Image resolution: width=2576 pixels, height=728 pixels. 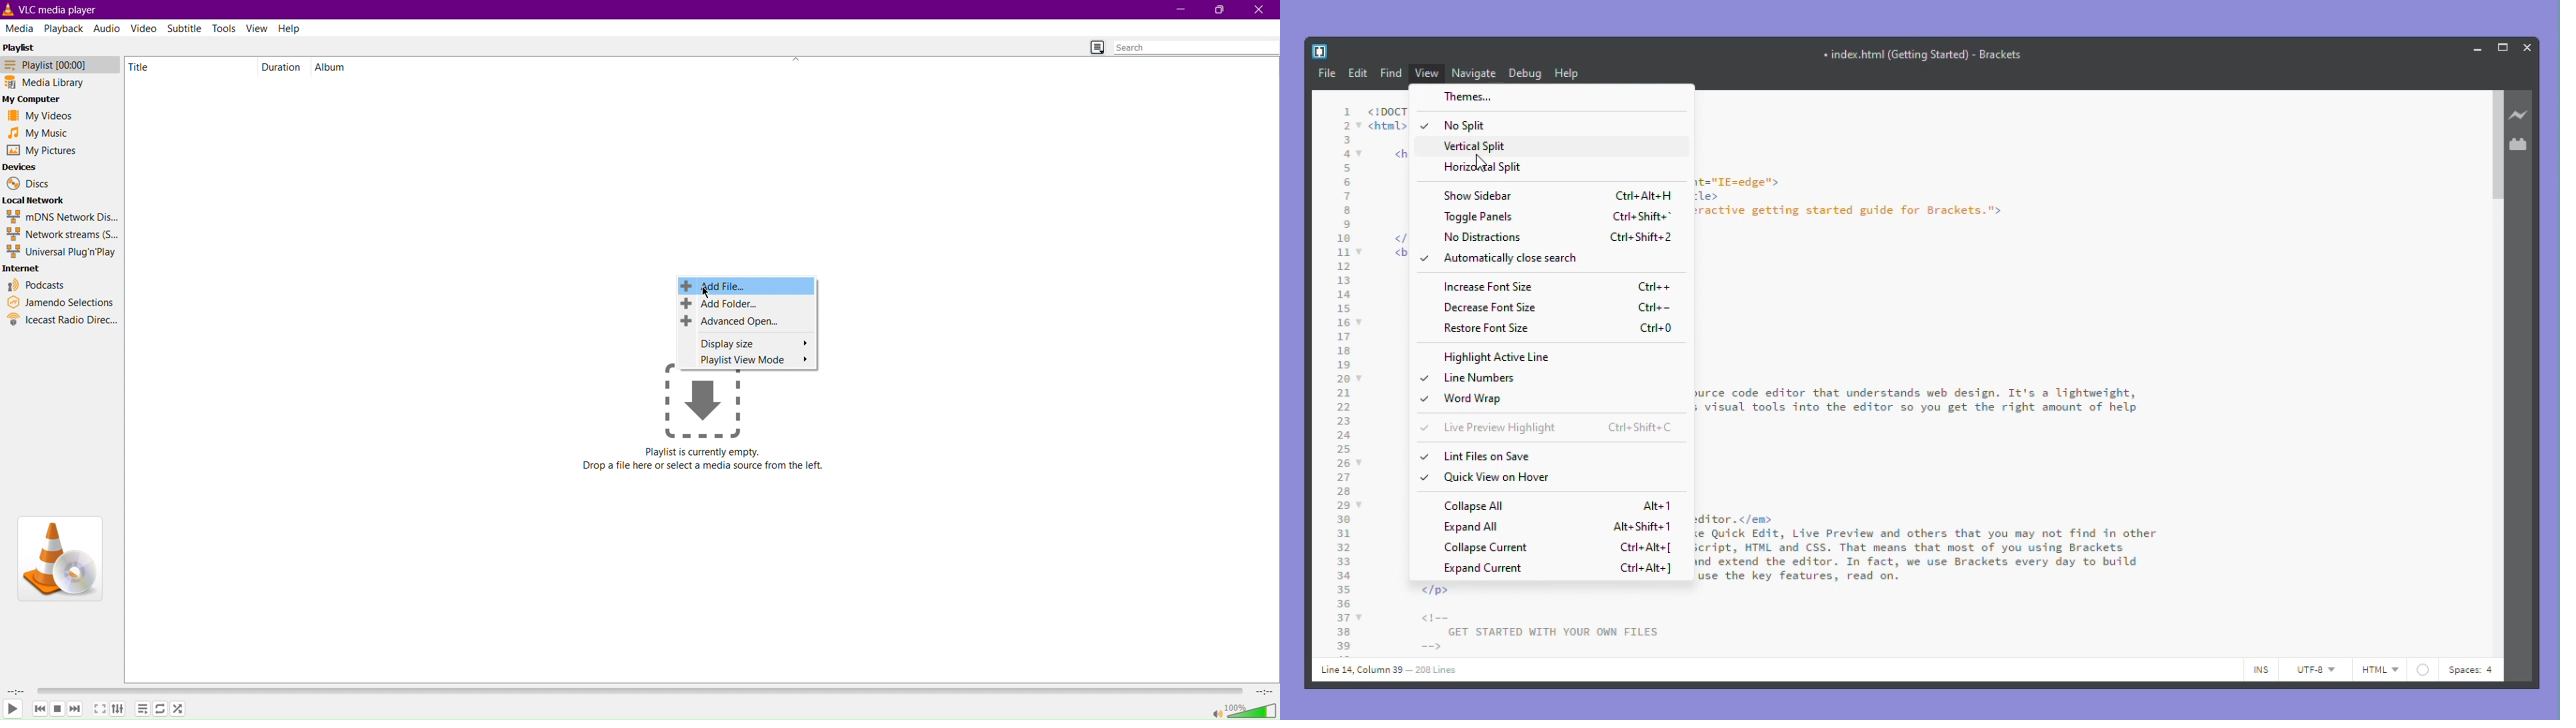 I want to click on VLC Media Player, so click(x=65, y=9).